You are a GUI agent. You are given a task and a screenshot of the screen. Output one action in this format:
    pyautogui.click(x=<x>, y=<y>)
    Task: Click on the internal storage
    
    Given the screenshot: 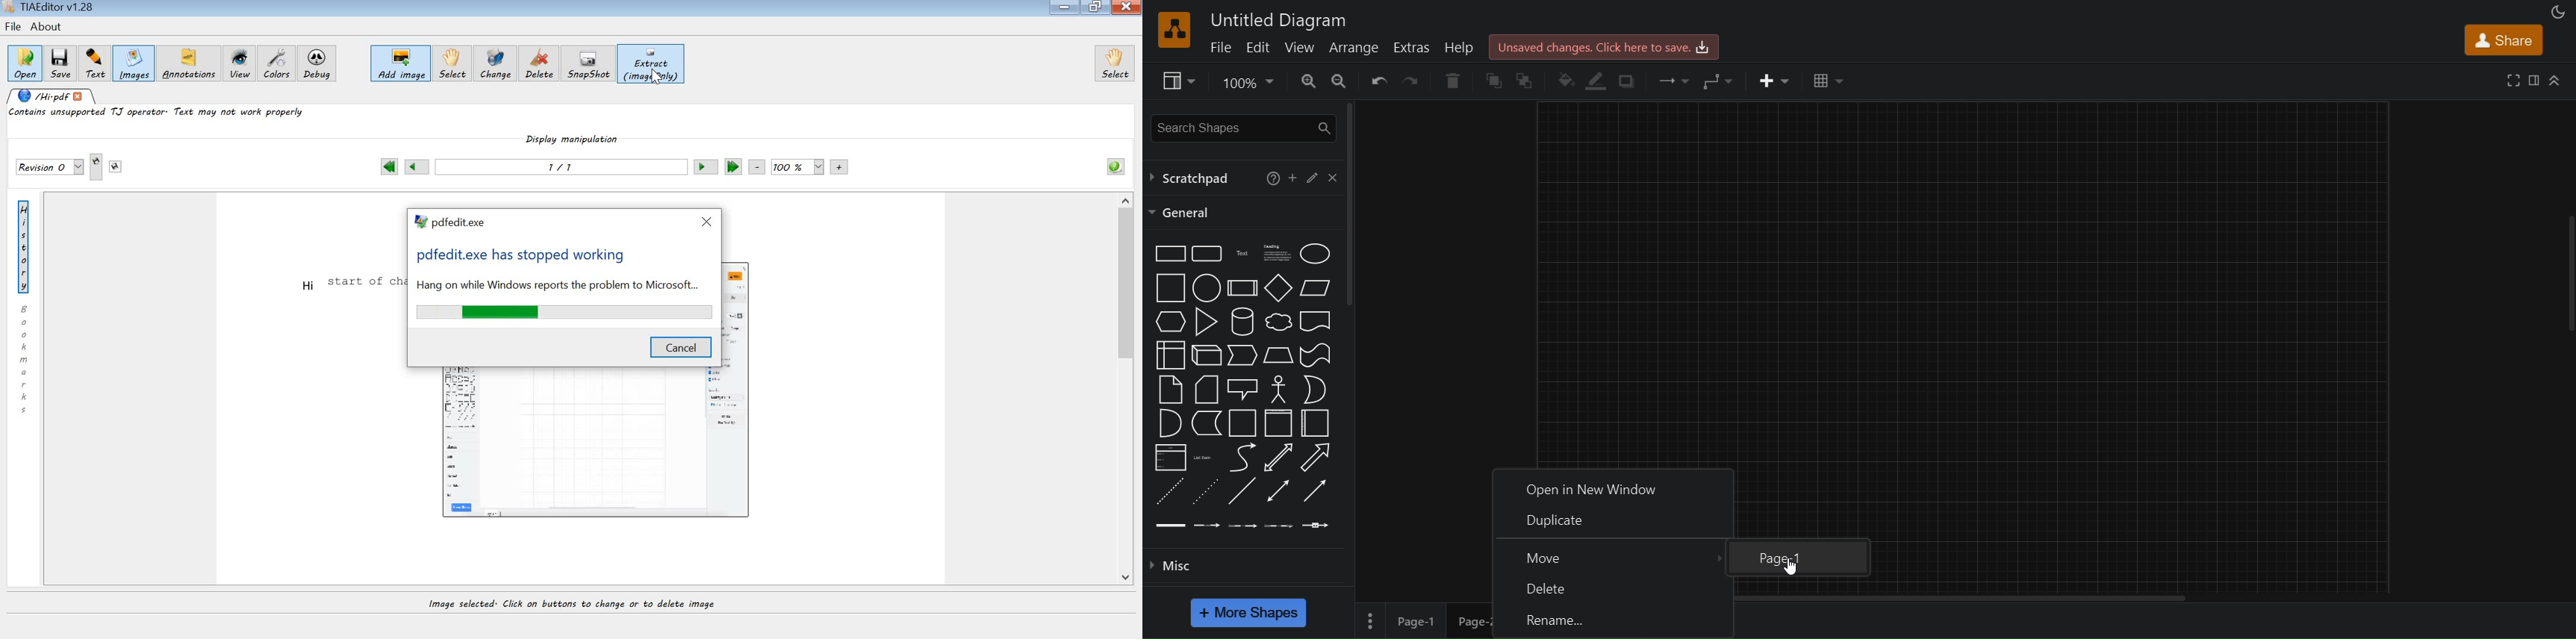 What is the action you would take?
    pyautogui.click(x=1168, y=354)
    